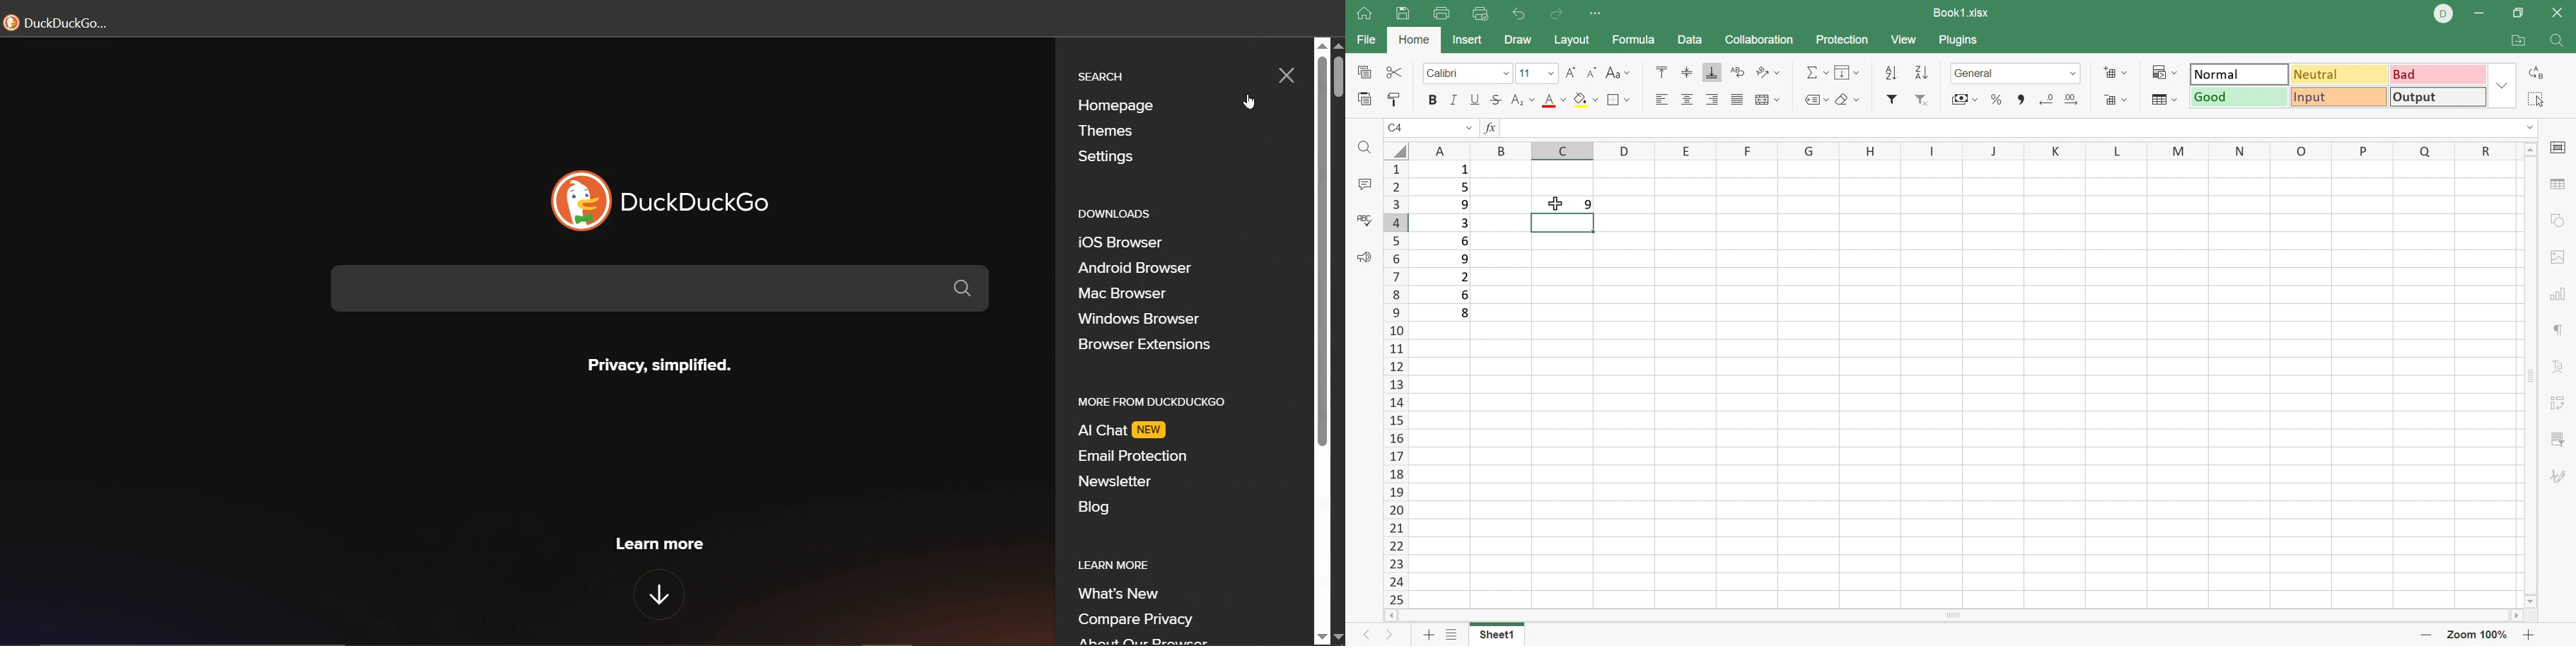  Describe the element at coordinates (1590, 74) in the screenshot. I see `Decrement font size` at that location.